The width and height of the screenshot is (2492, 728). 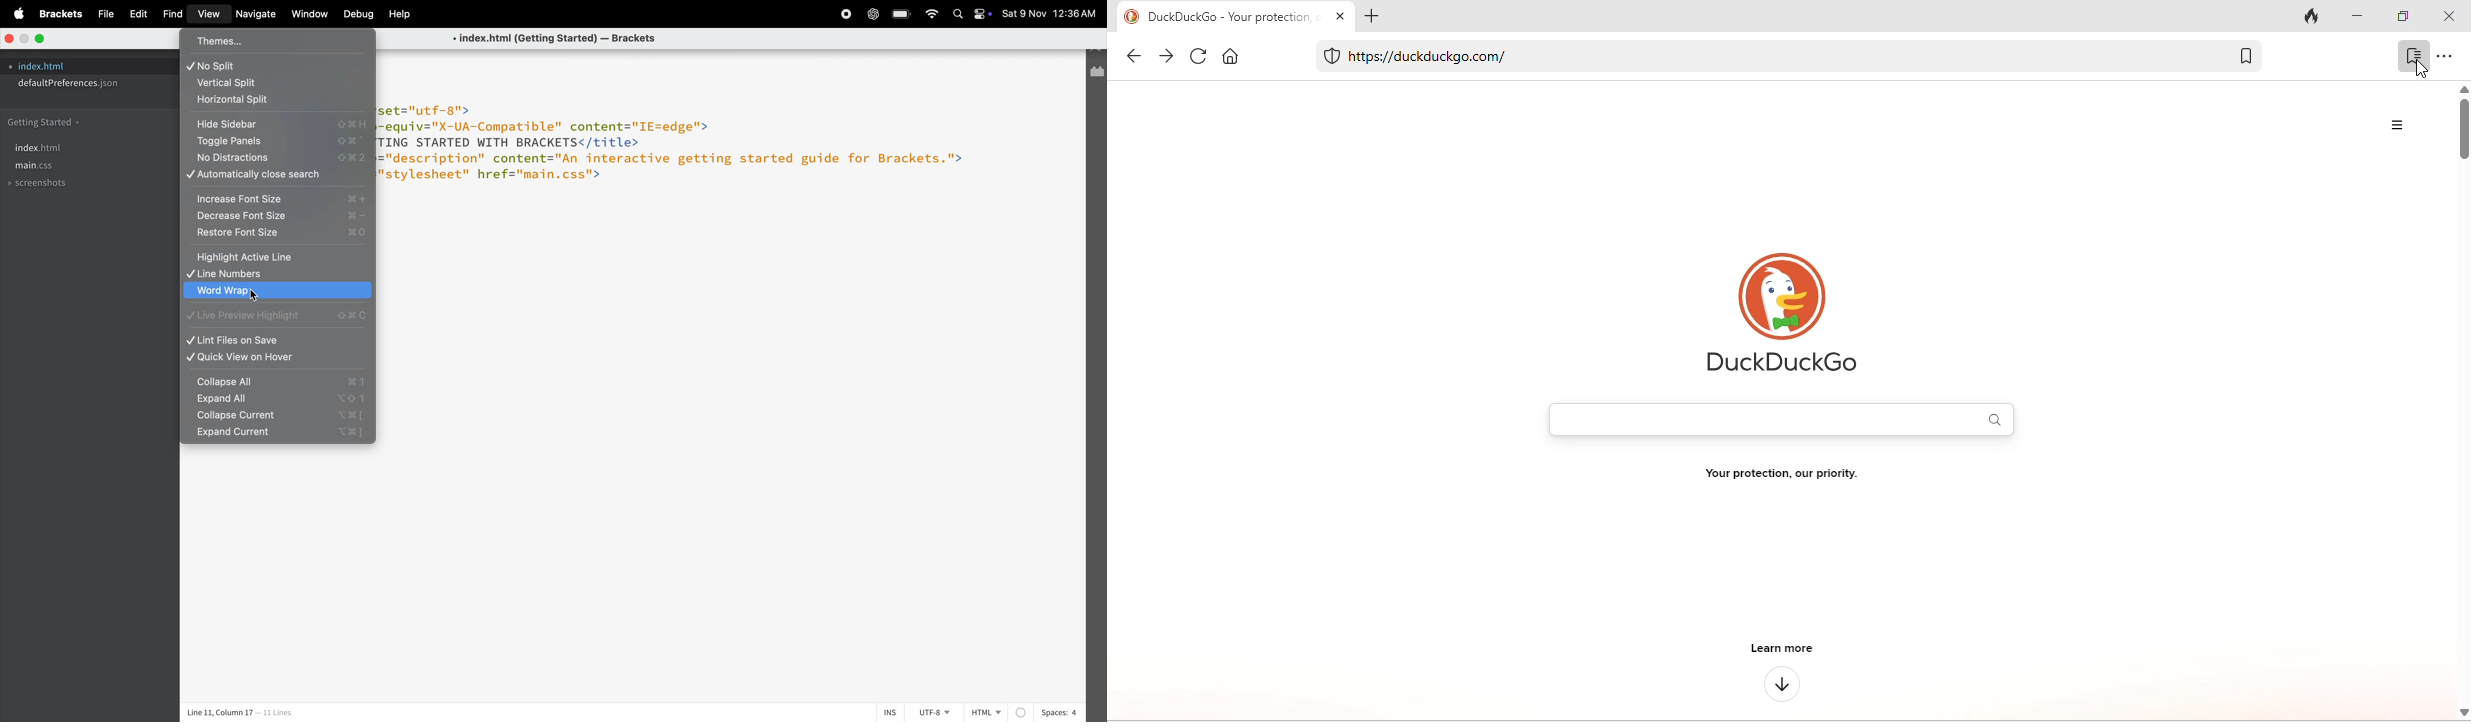 I want to click on default preferences, so click(x=73, y=83).